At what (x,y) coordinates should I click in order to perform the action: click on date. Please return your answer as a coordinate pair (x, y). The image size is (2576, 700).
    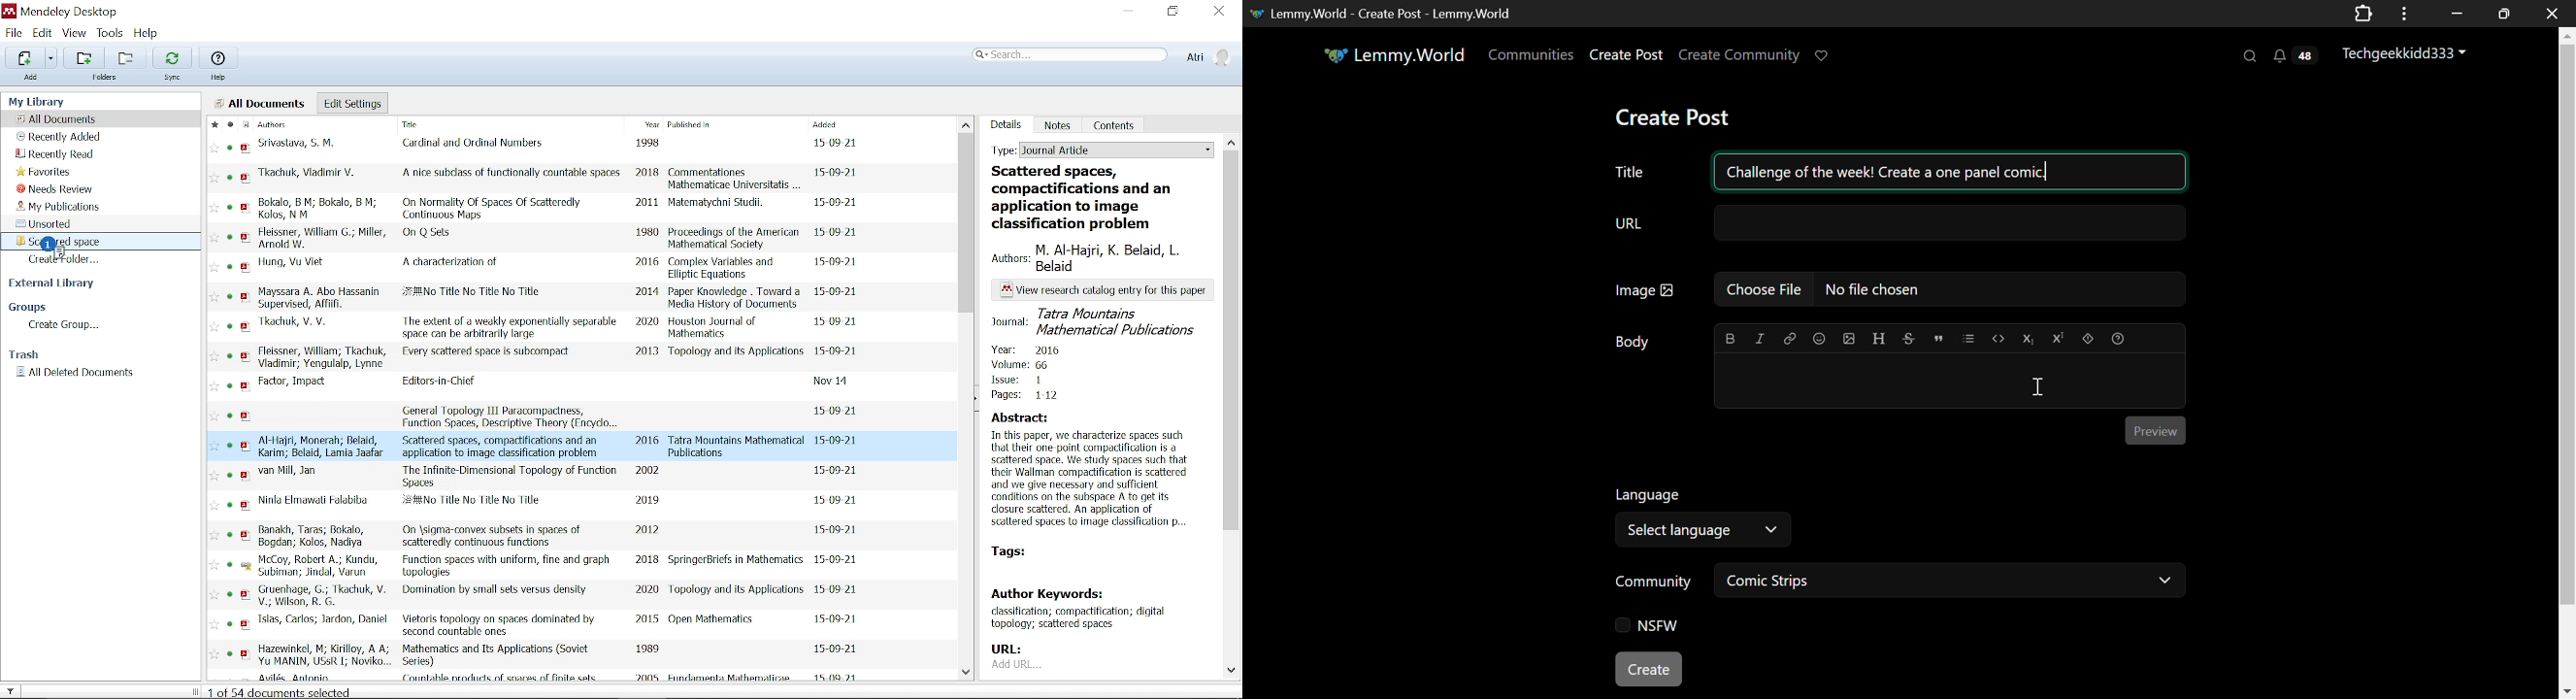
    Looking at the image, I should click on (836, 502).